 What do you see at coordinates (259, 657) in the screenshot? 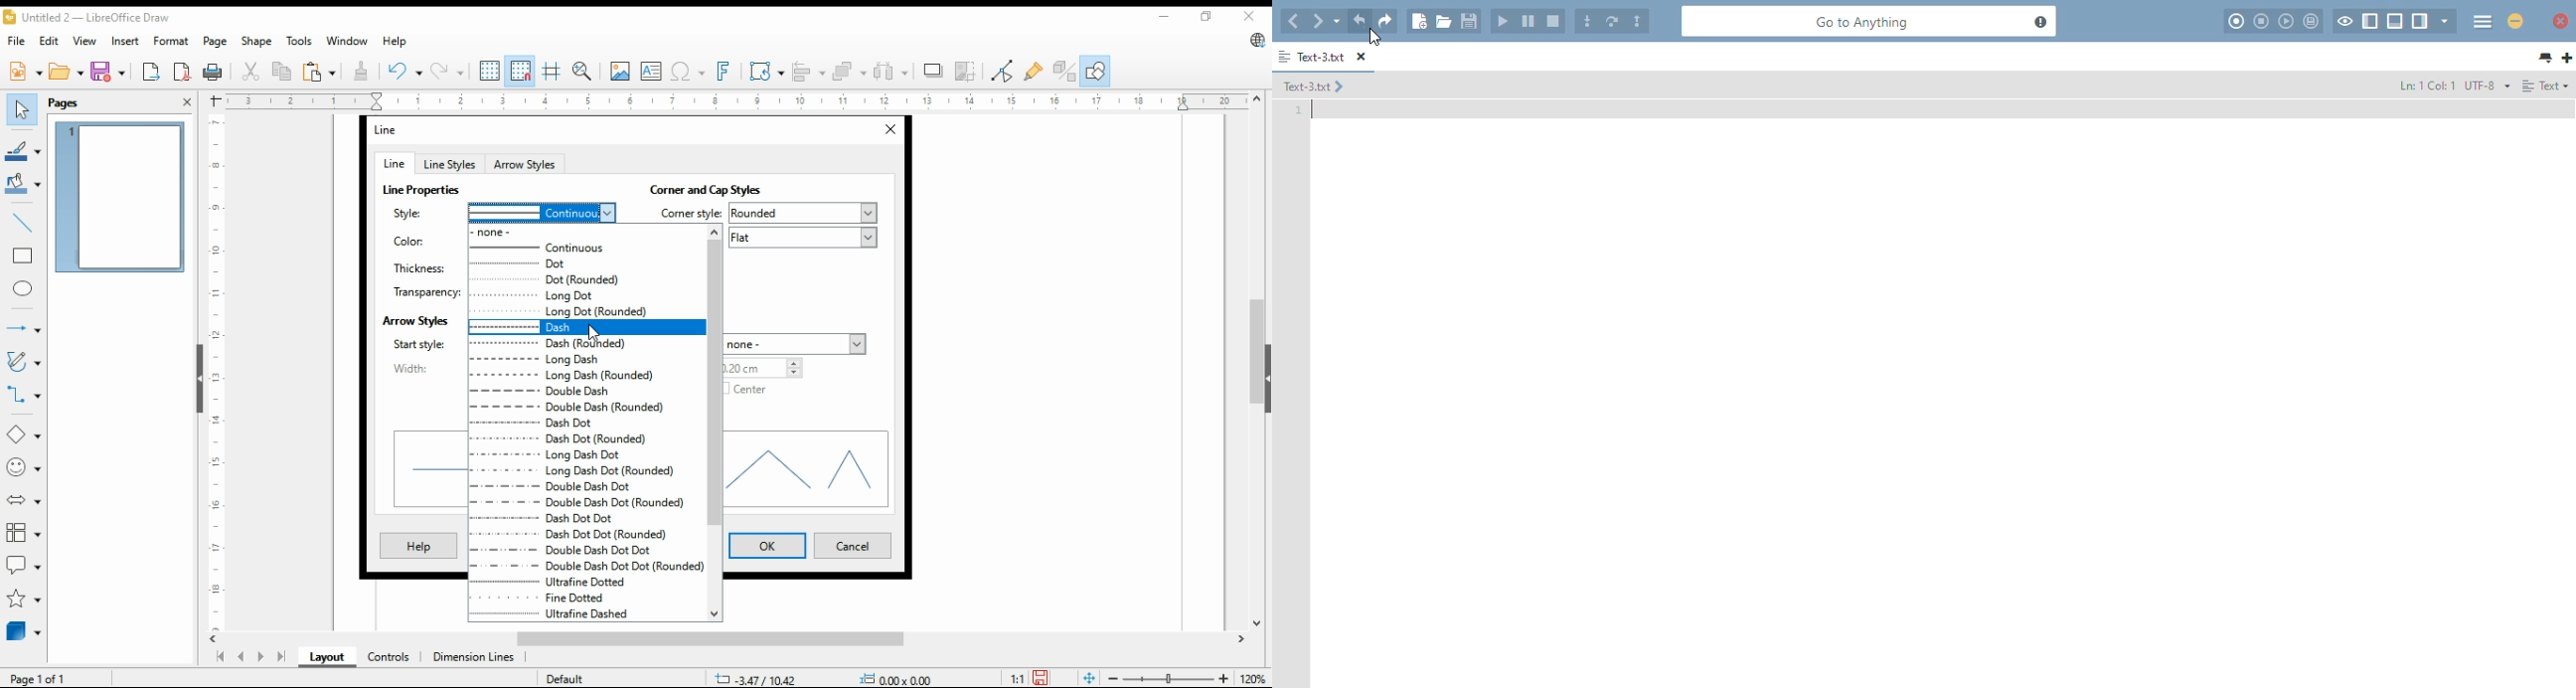
I see `next page` at bounding box center [259, 657].